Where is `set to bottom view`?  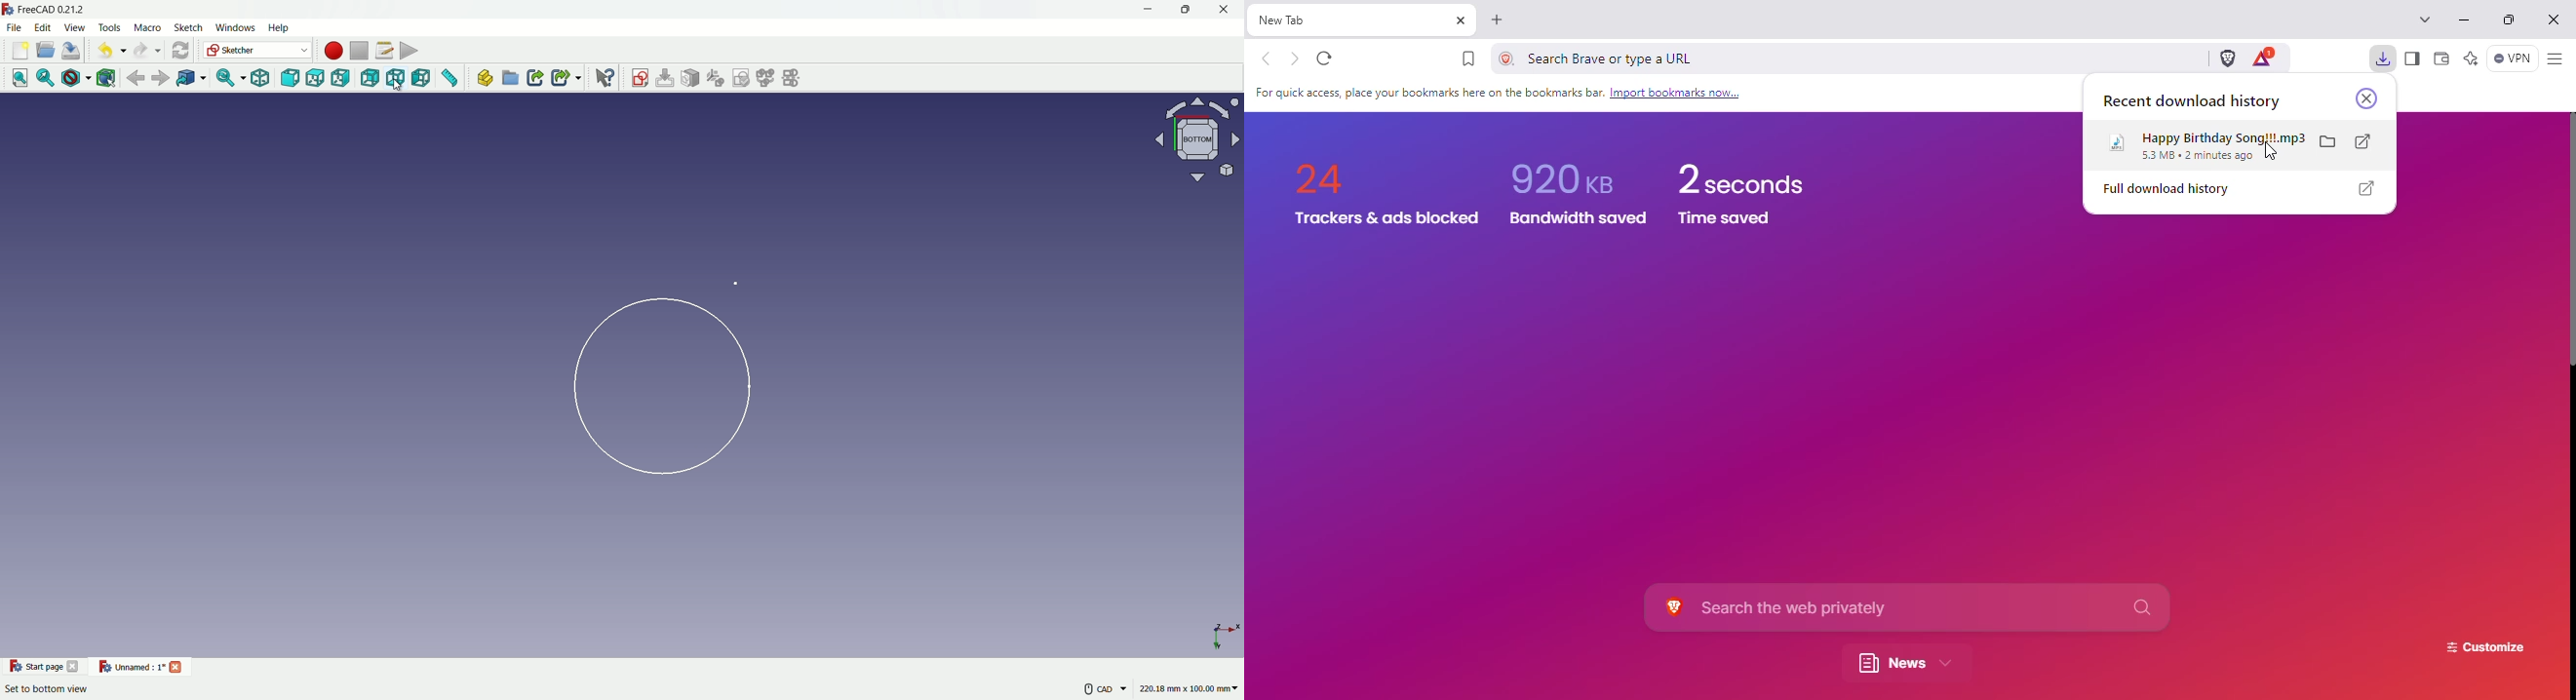
set to bottom view is located at coordinates (47, 689).